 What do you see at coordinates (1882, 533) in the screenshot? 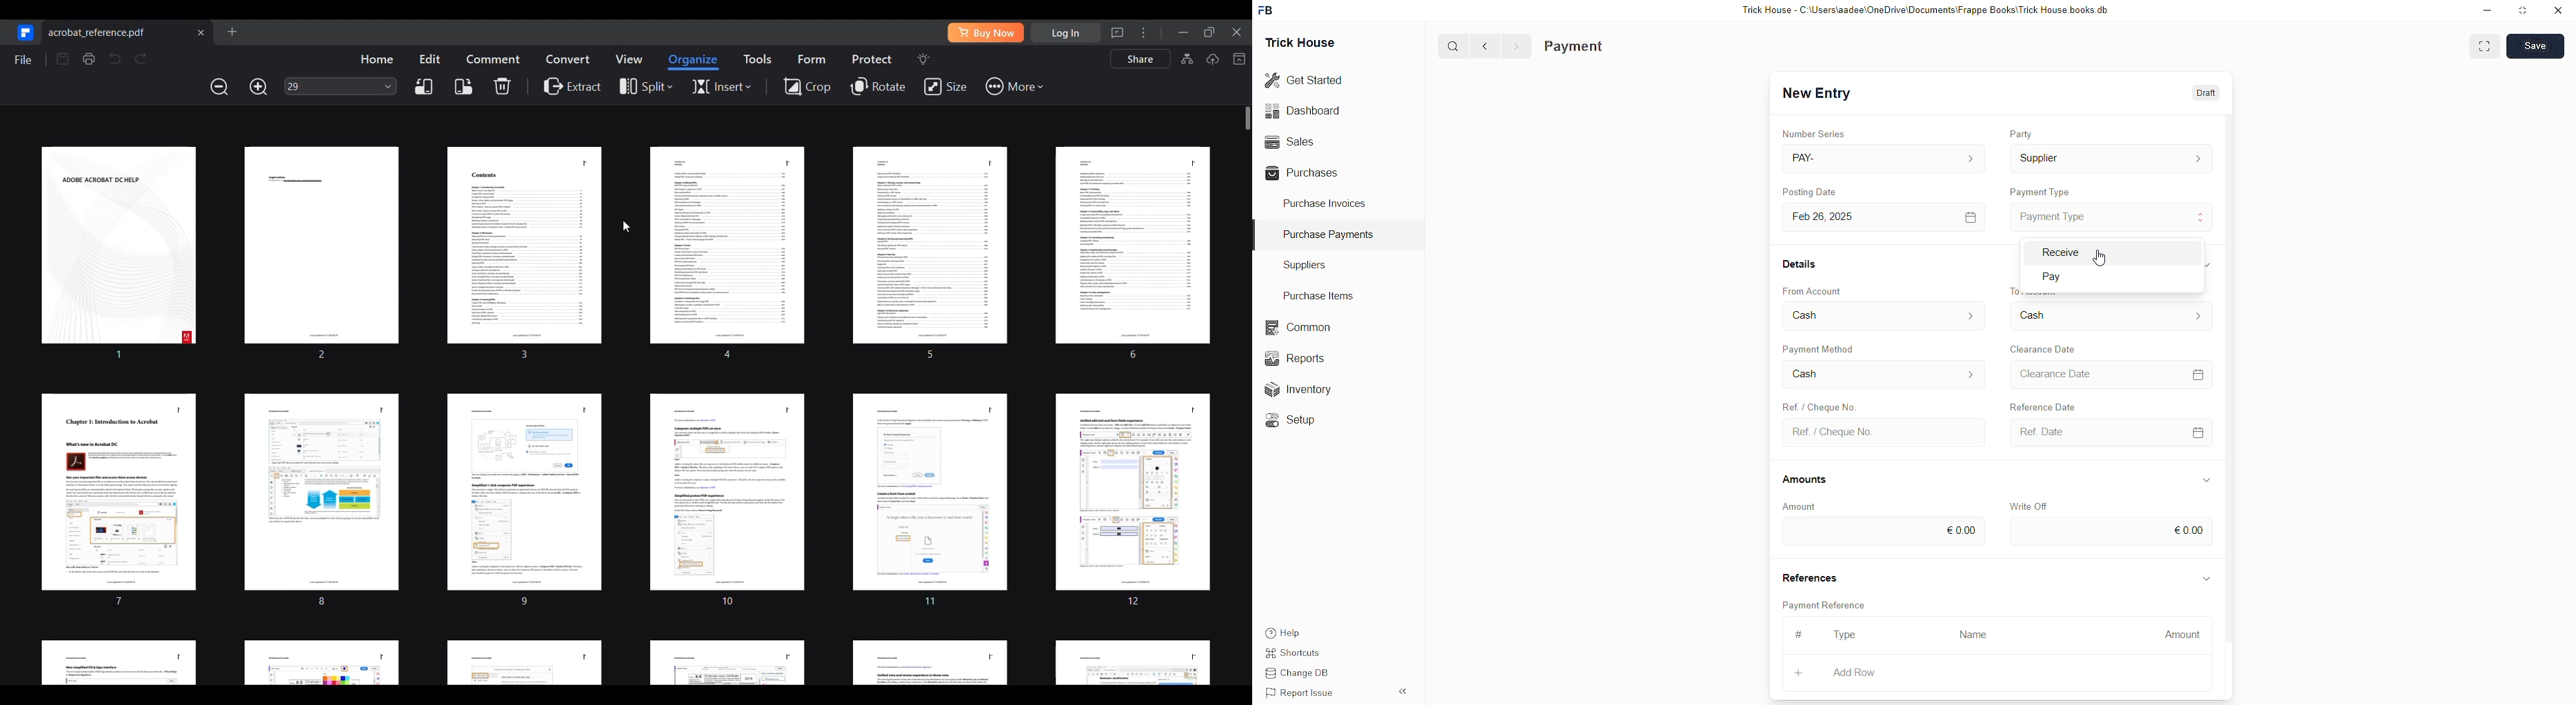
I see `€0.00` at bounding box center [1882, 533].